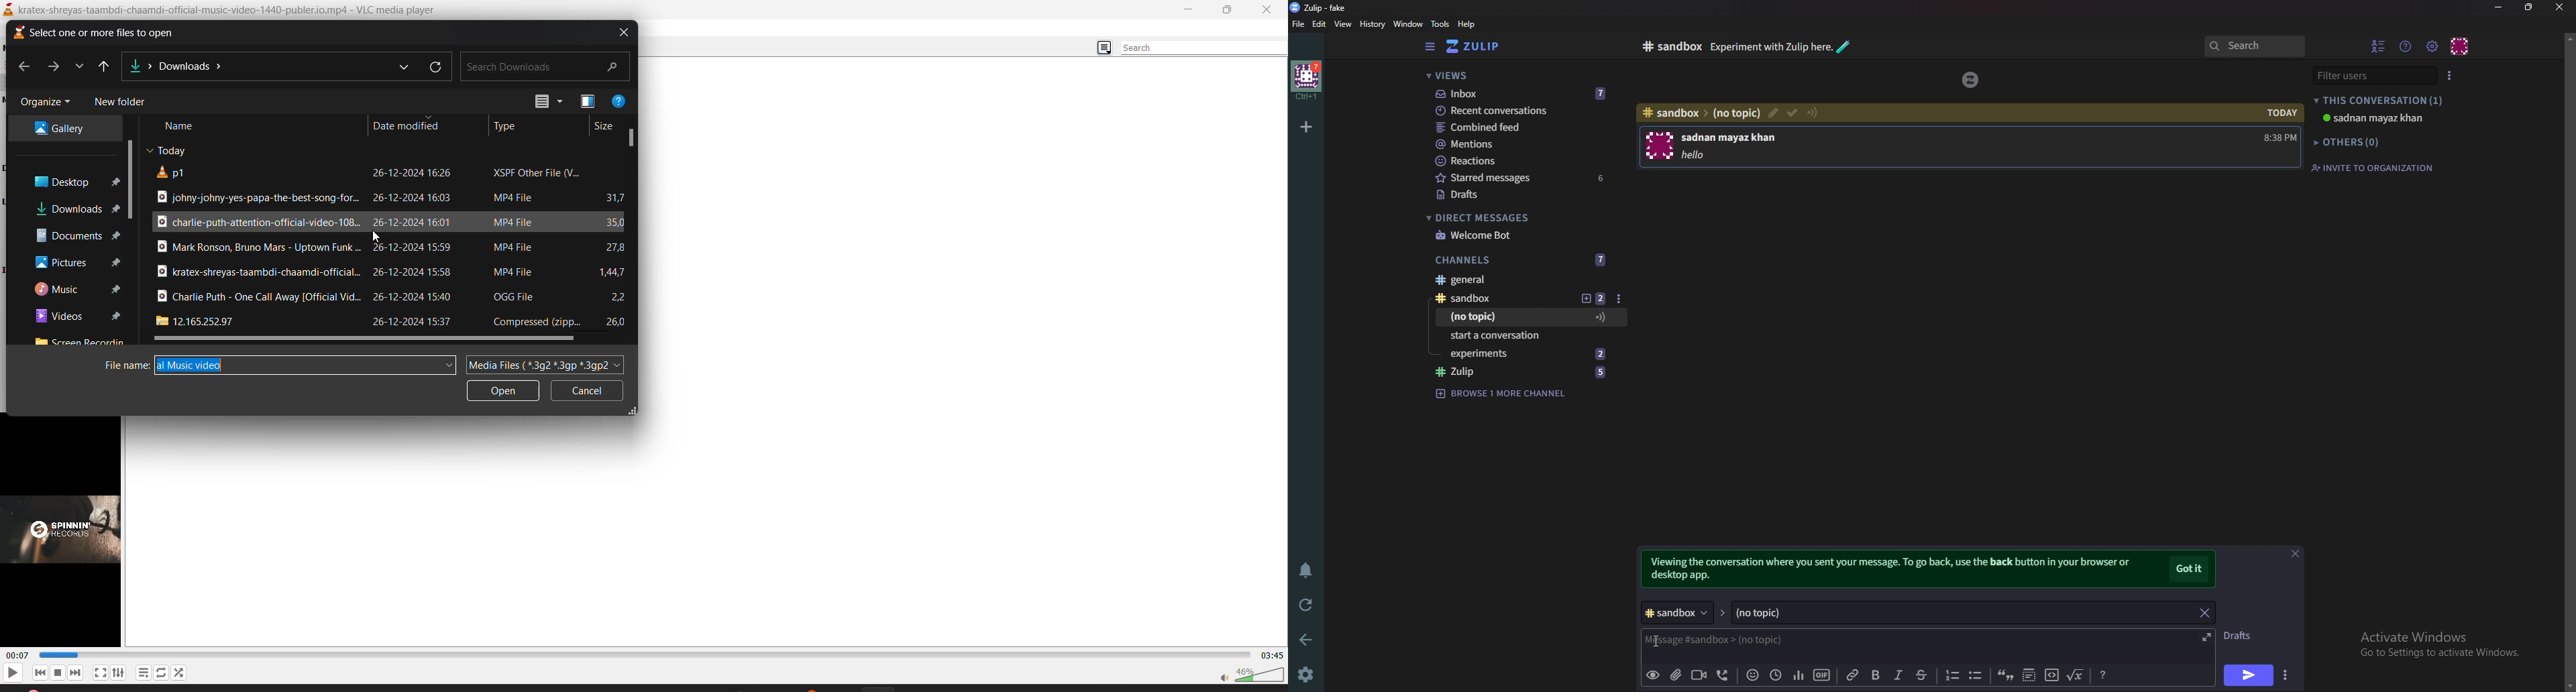 The image size is (2576, 700). Describe the element at coordinates (257, 272) in the screenshot. I see `file title` at that location.